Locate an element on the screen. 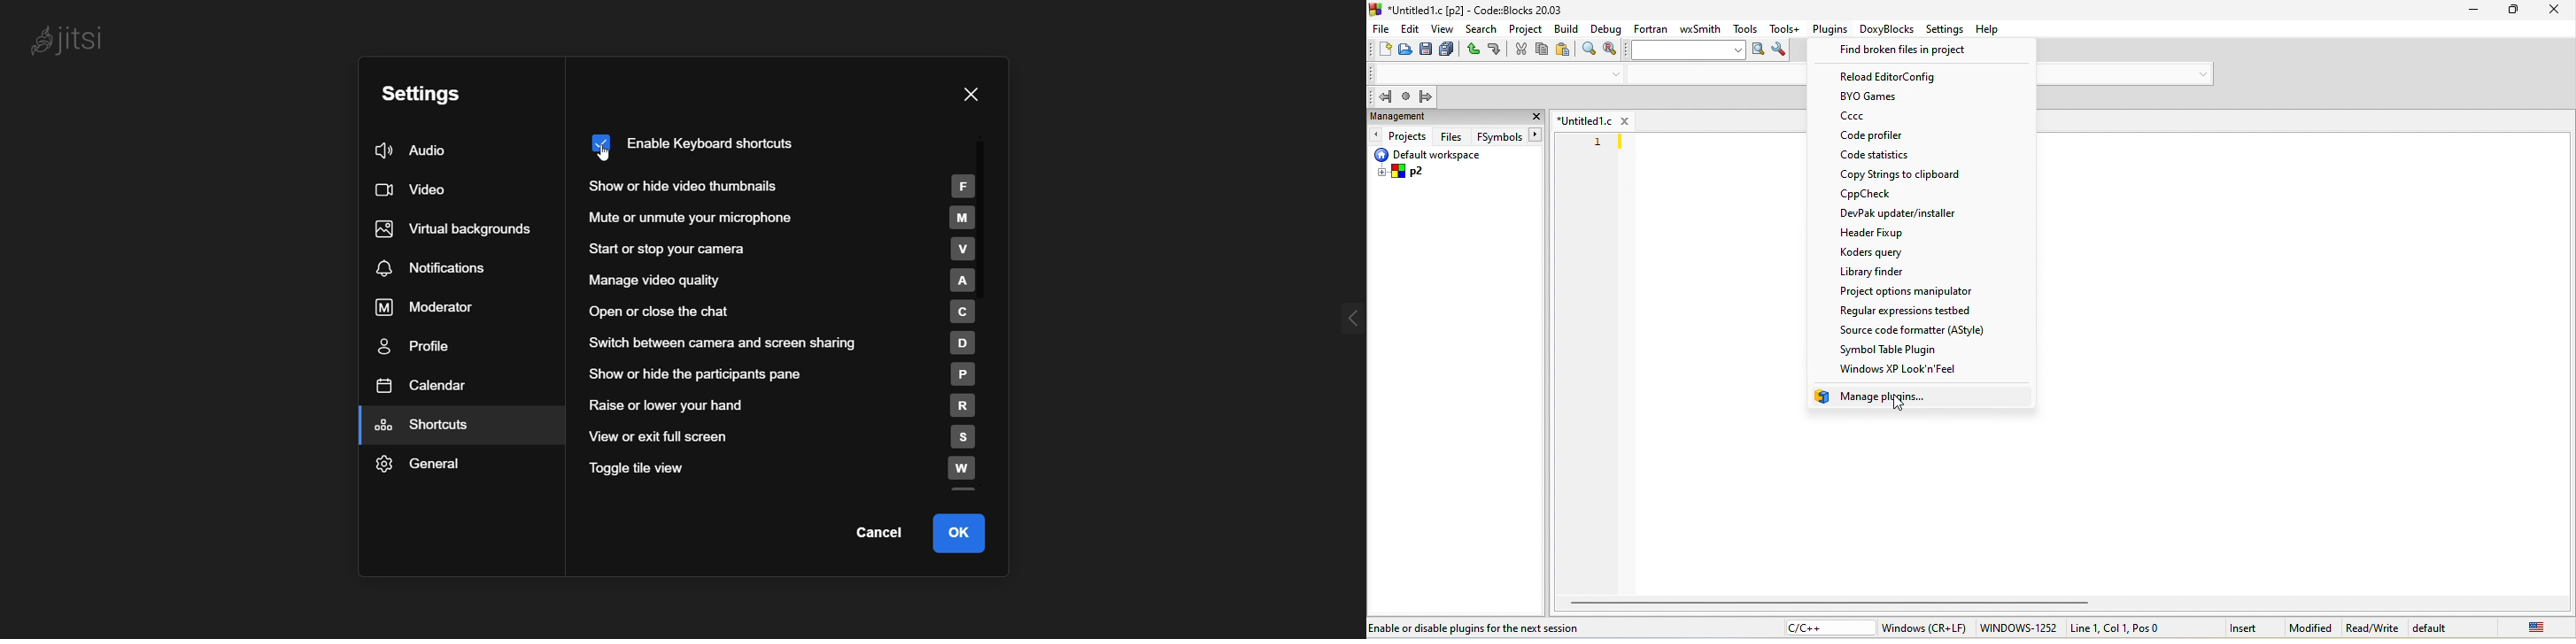 This screenshot has width=2576, height=644. manage video quality is located at coordinates (785, 278).